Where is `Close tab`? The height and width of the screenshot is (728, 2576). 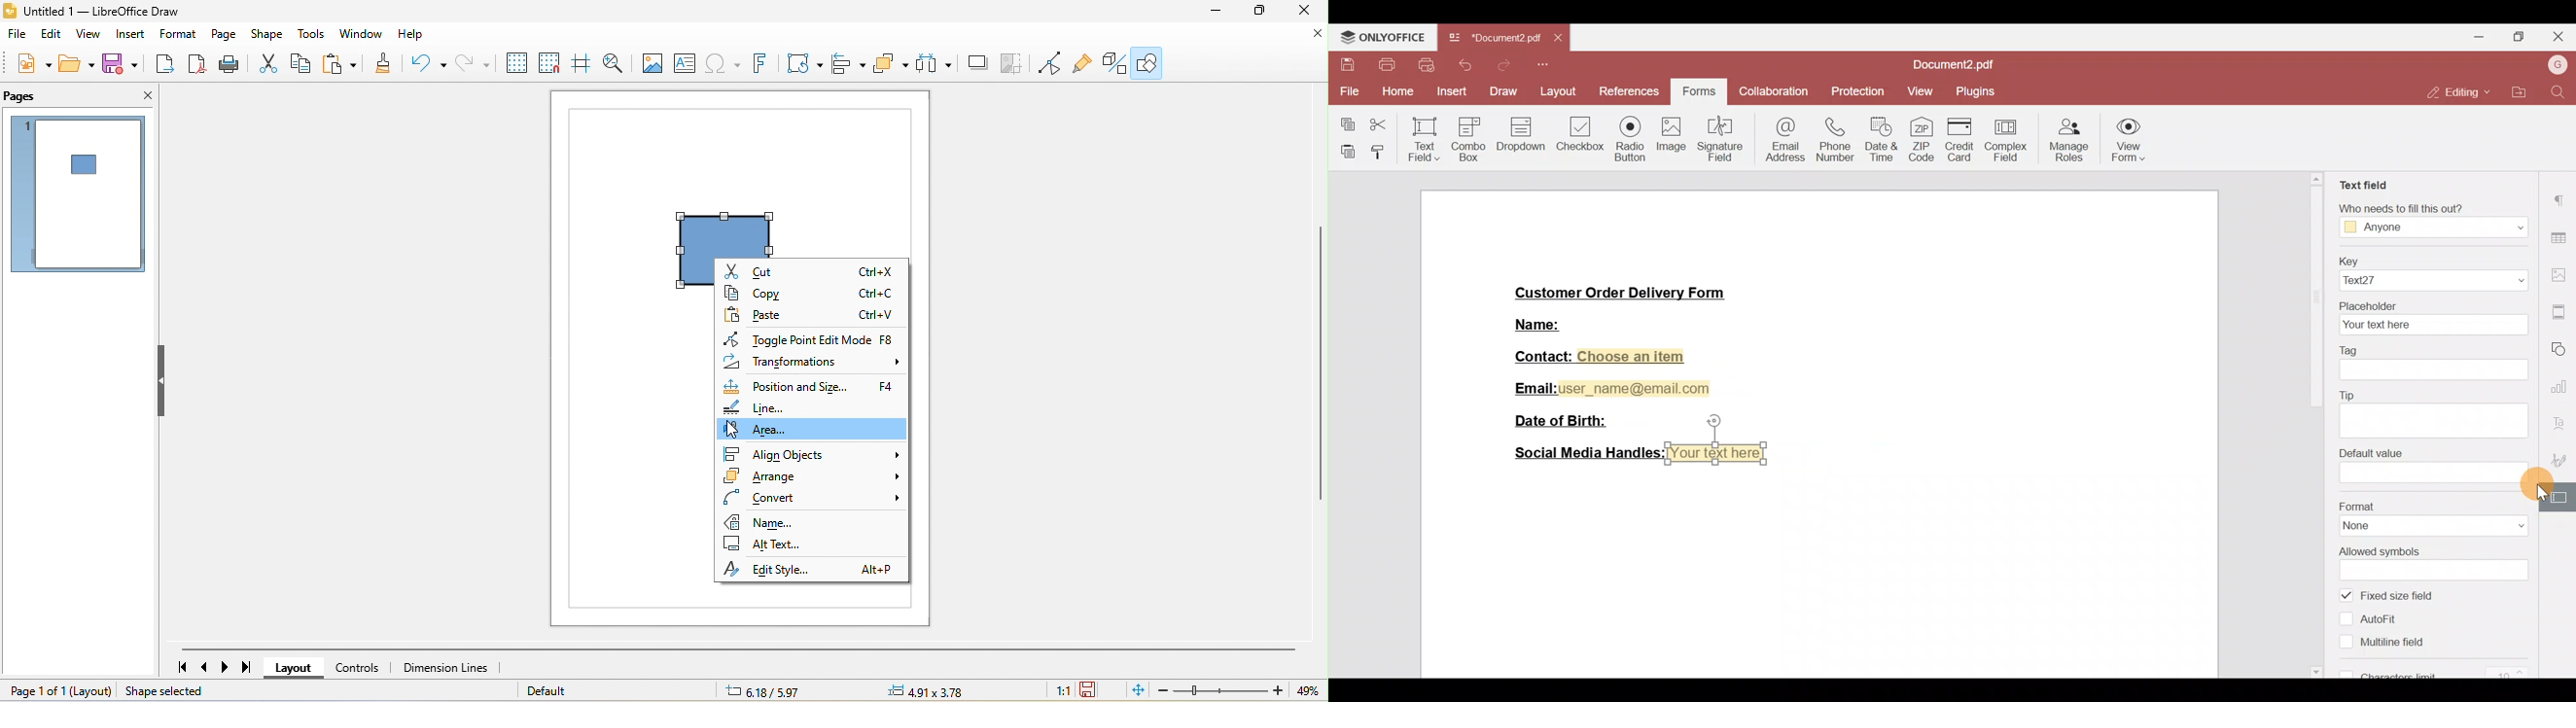
Close tab is located at coordinates (1560, 40).